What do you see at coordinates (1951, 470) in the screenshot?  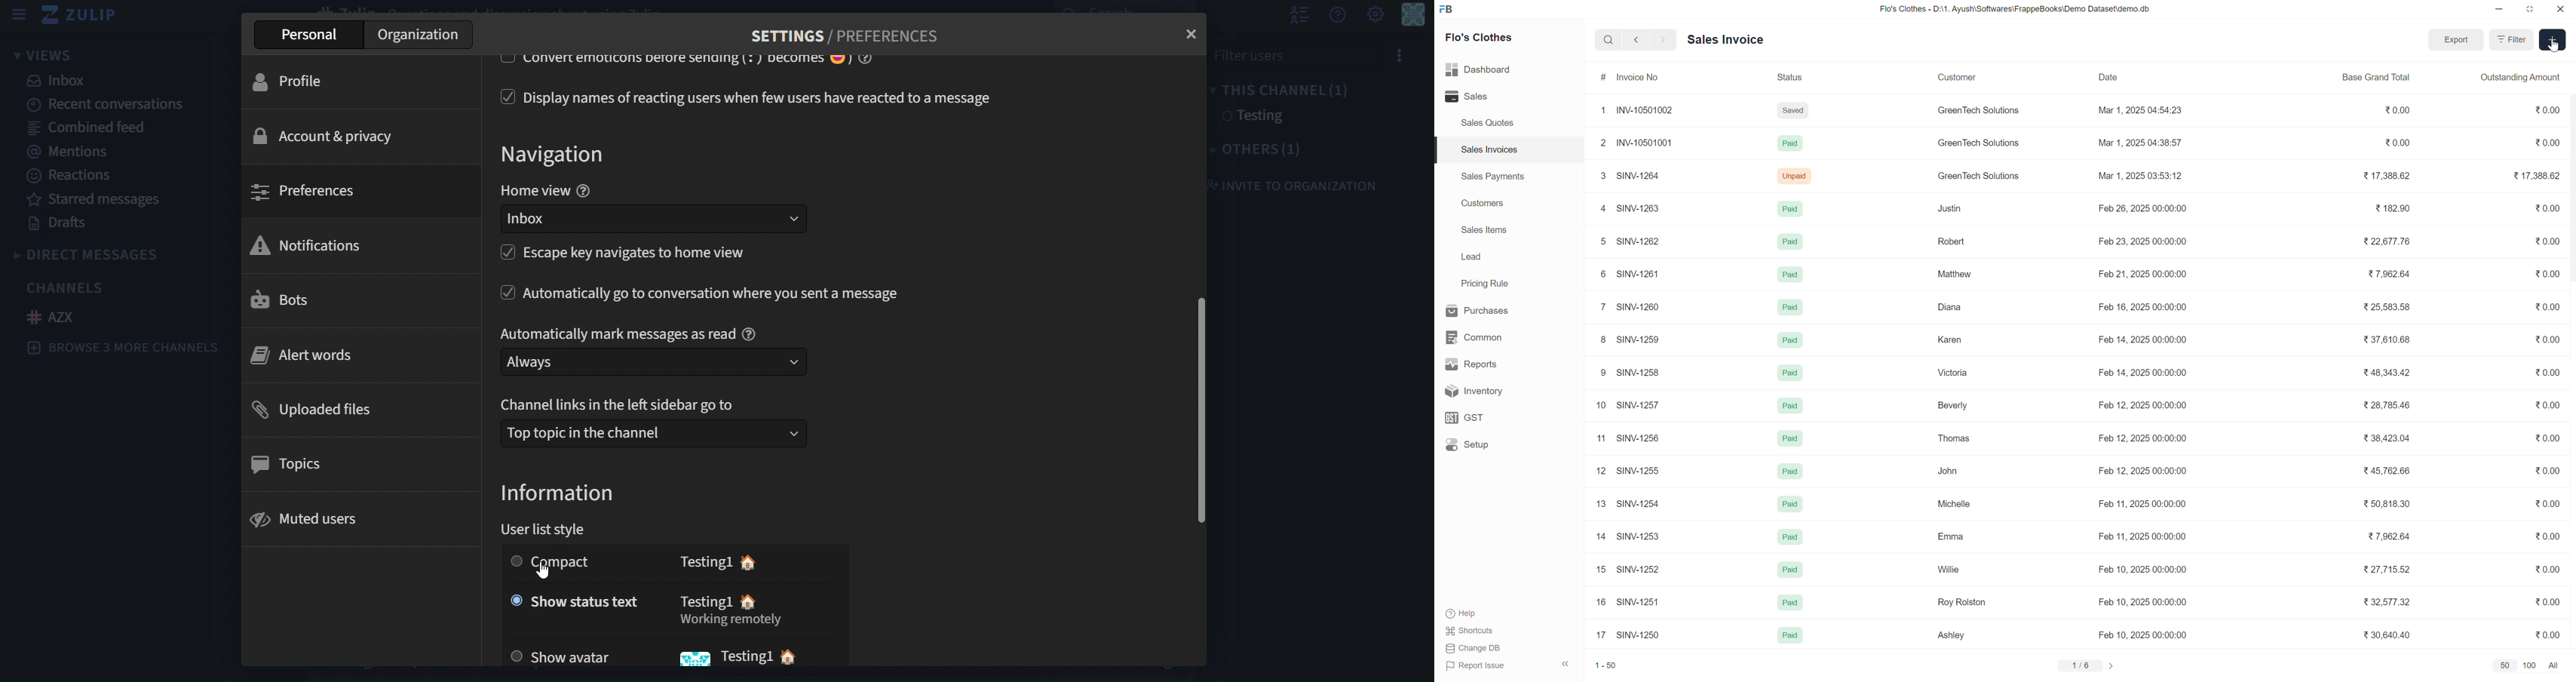 I see `John` at bounding box center [1951, 470].